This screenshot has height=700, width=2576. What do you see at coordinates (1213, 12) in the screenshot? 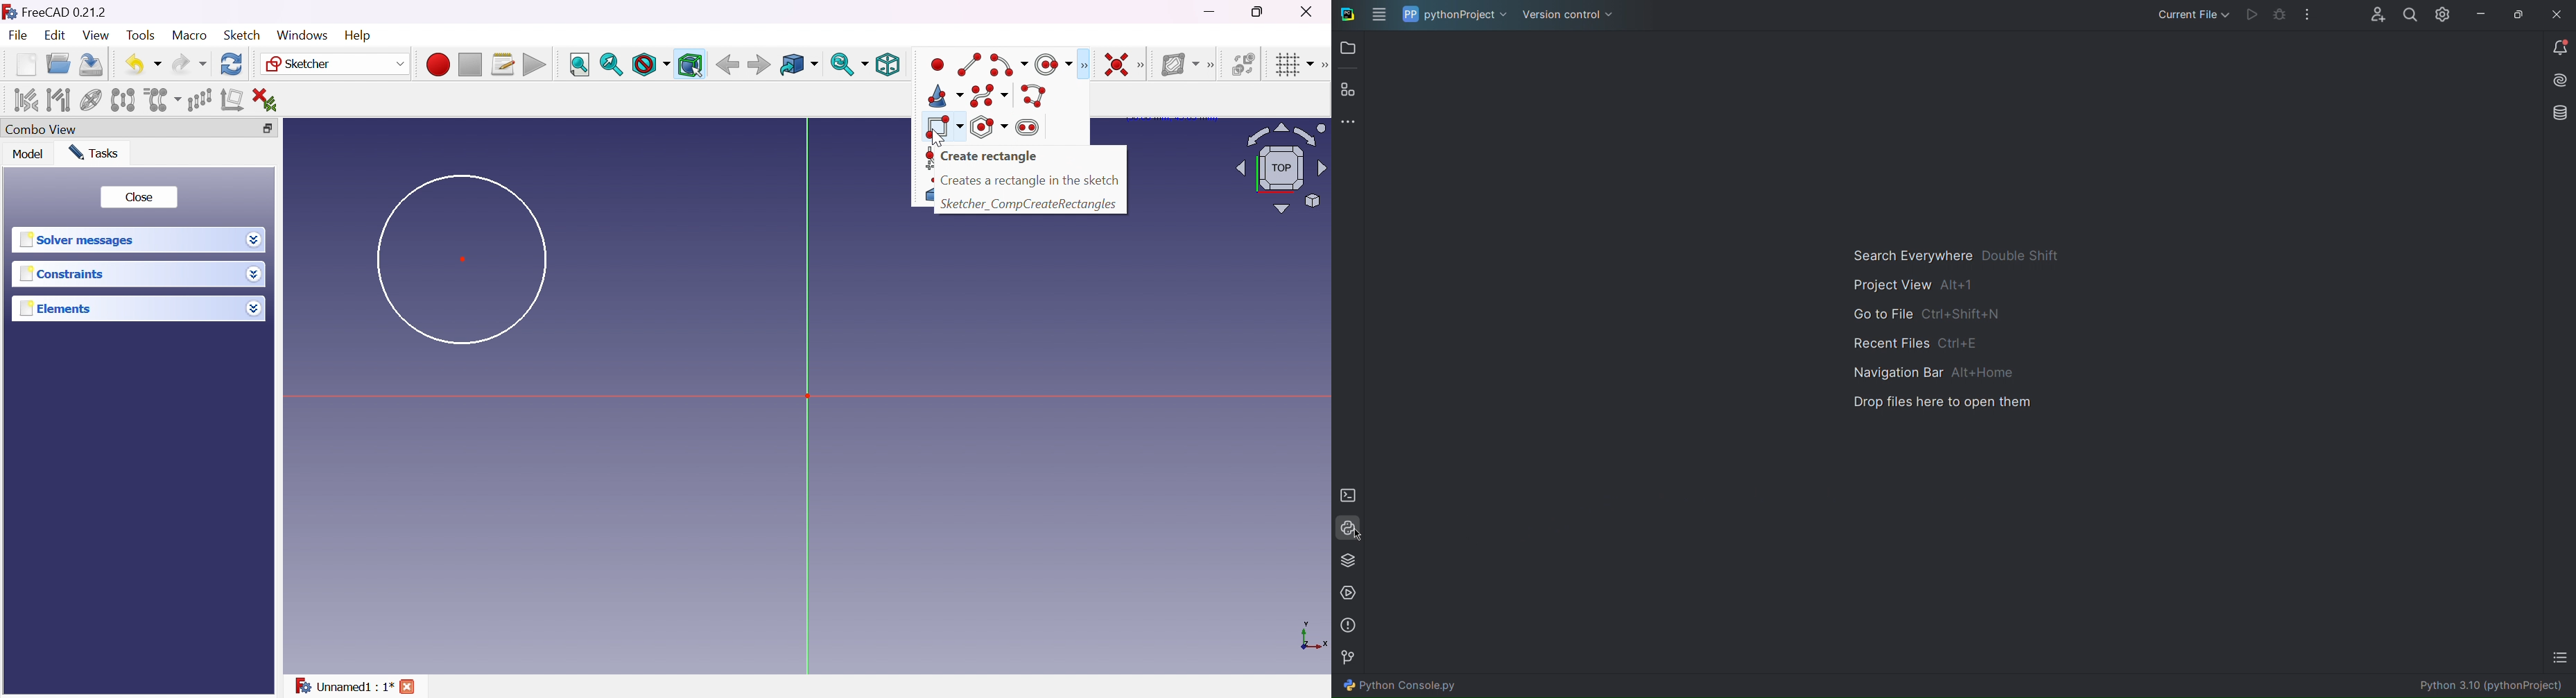
I see `Minimize` at bounding box center [1213, 12].